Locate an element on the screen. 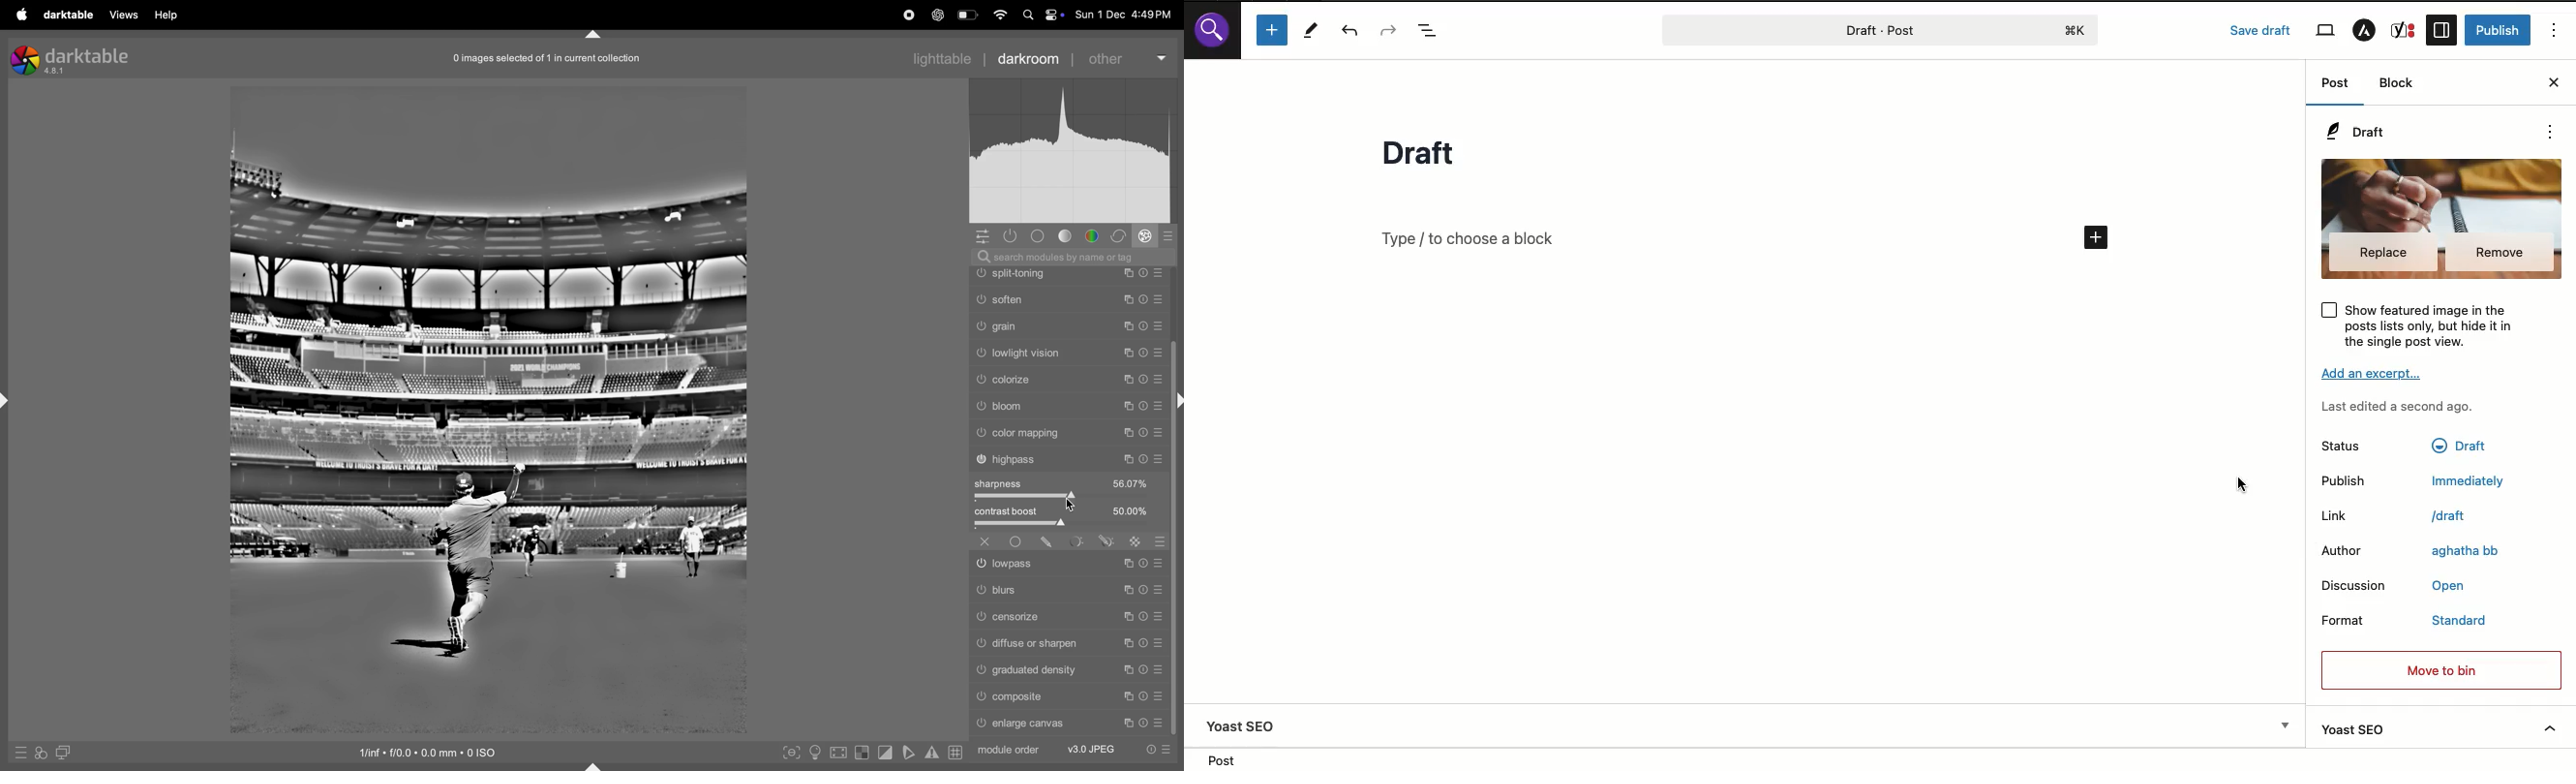 Image resolution: width=2576 pixels, height=784 pixels. text is located at coordinates (2459, 445).